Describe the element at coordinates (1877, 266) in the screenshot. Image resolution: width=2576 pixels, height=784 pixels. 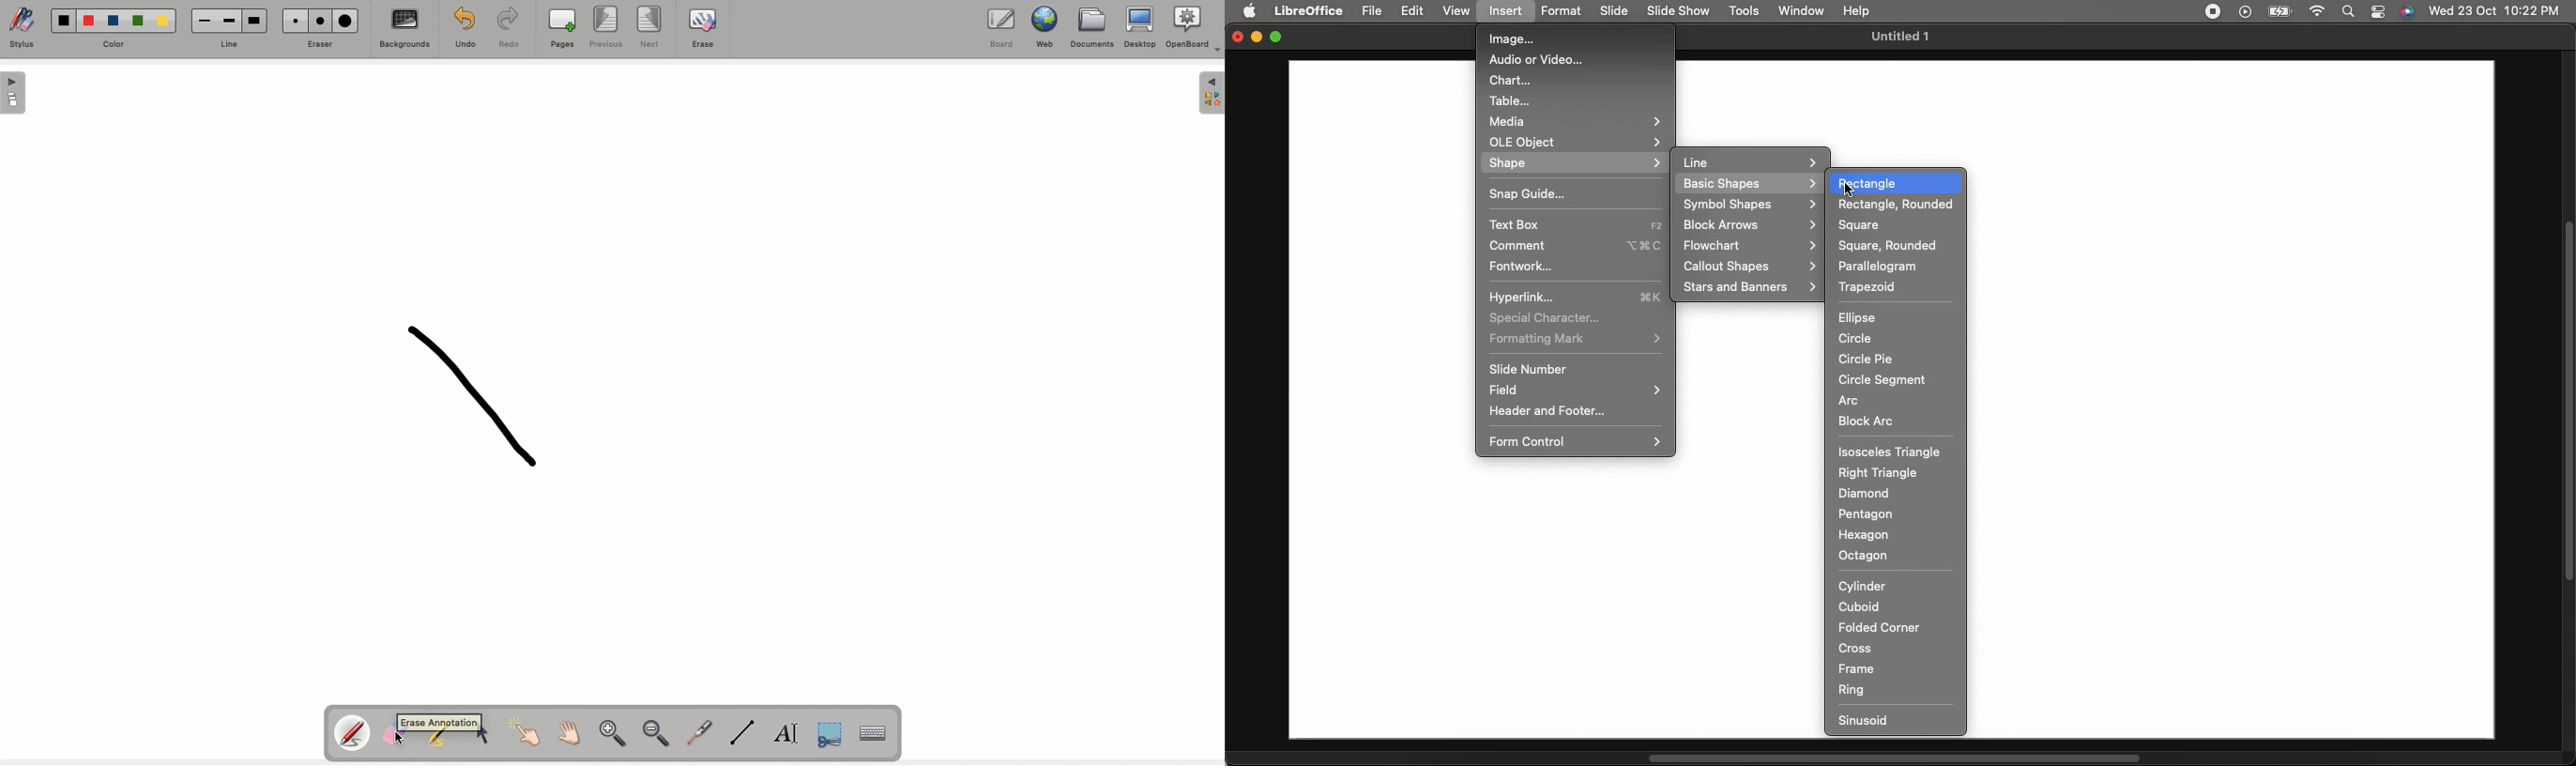
I see `Parallelogram` at that location.